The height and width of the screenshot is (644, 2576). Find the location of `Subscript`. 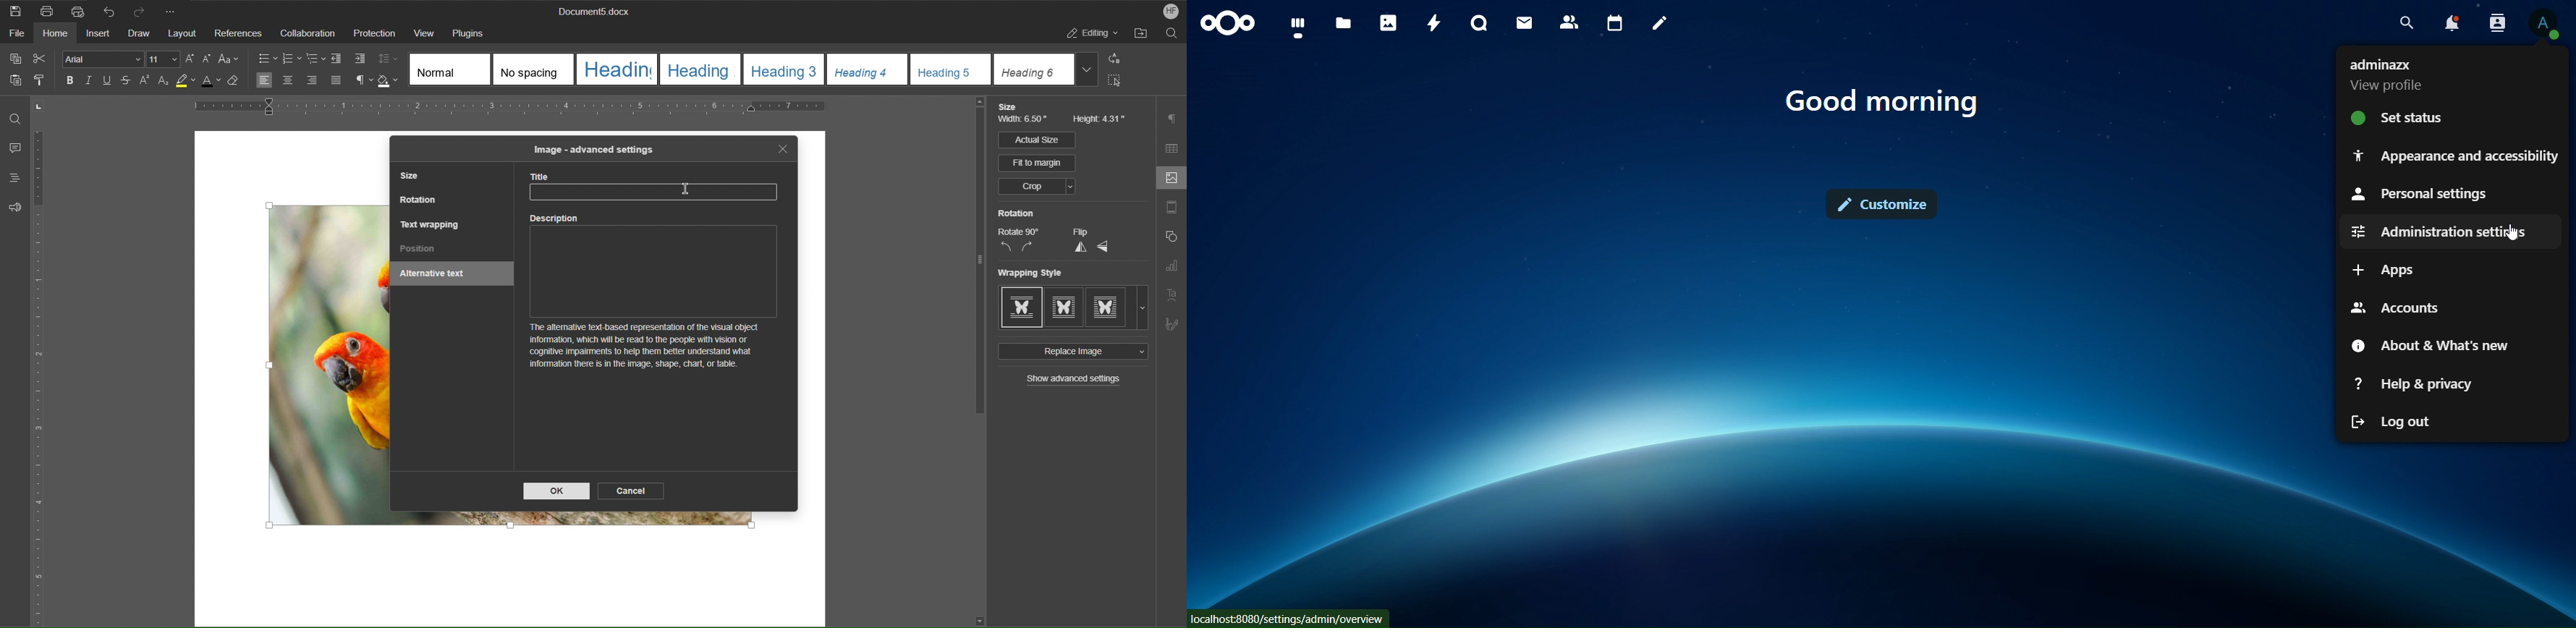

Subscript is located at coordinates (164, 83).